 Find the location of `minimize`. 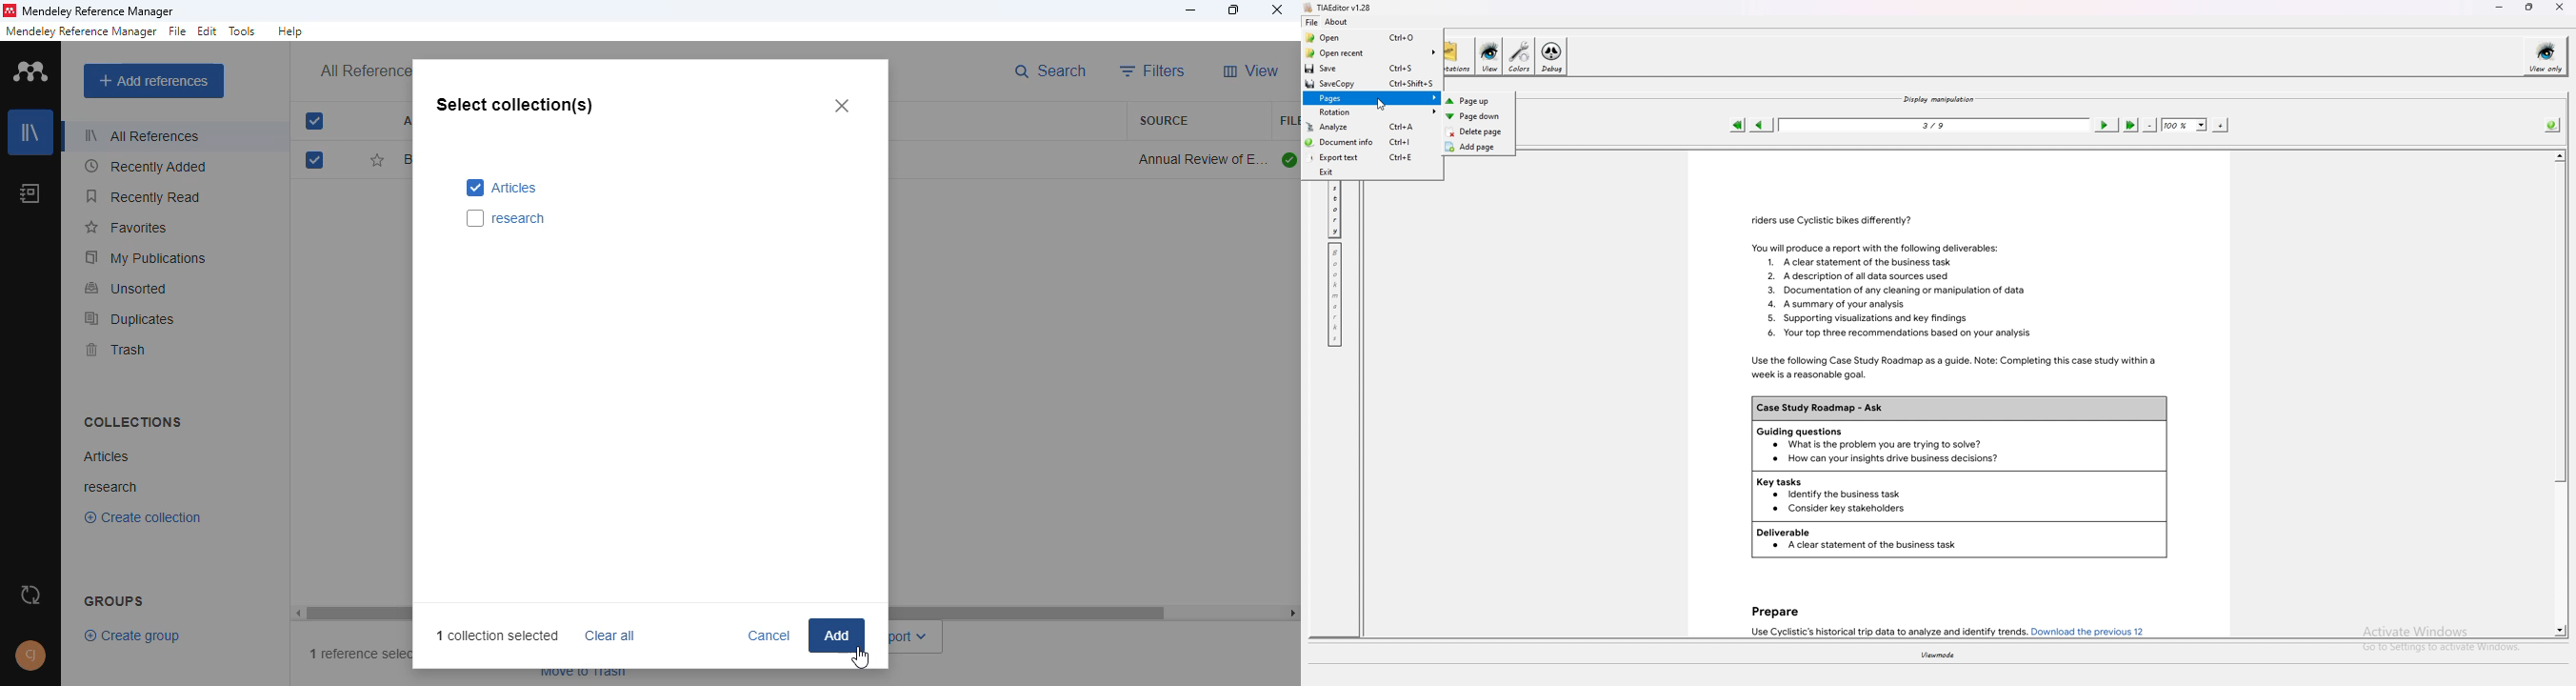

minimize is located at coordinates (1191, 11).